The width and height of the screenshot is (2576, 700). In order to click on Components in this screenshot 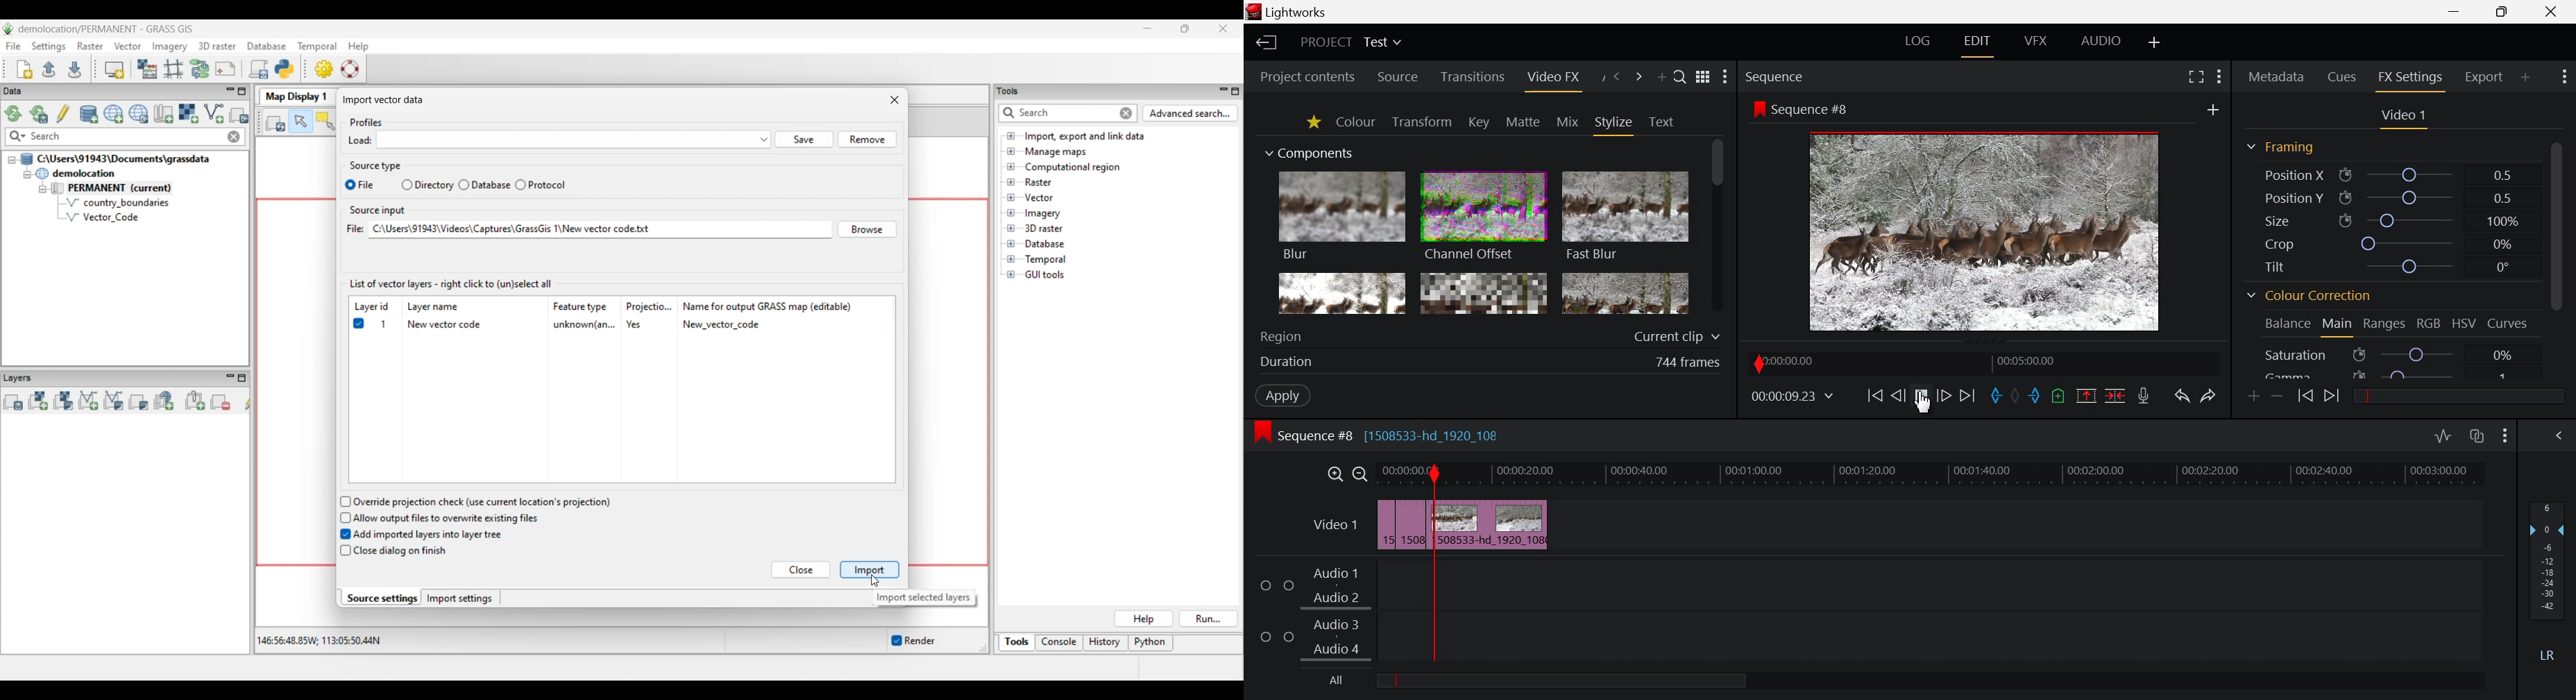, I will do `click(1311, 154)`.